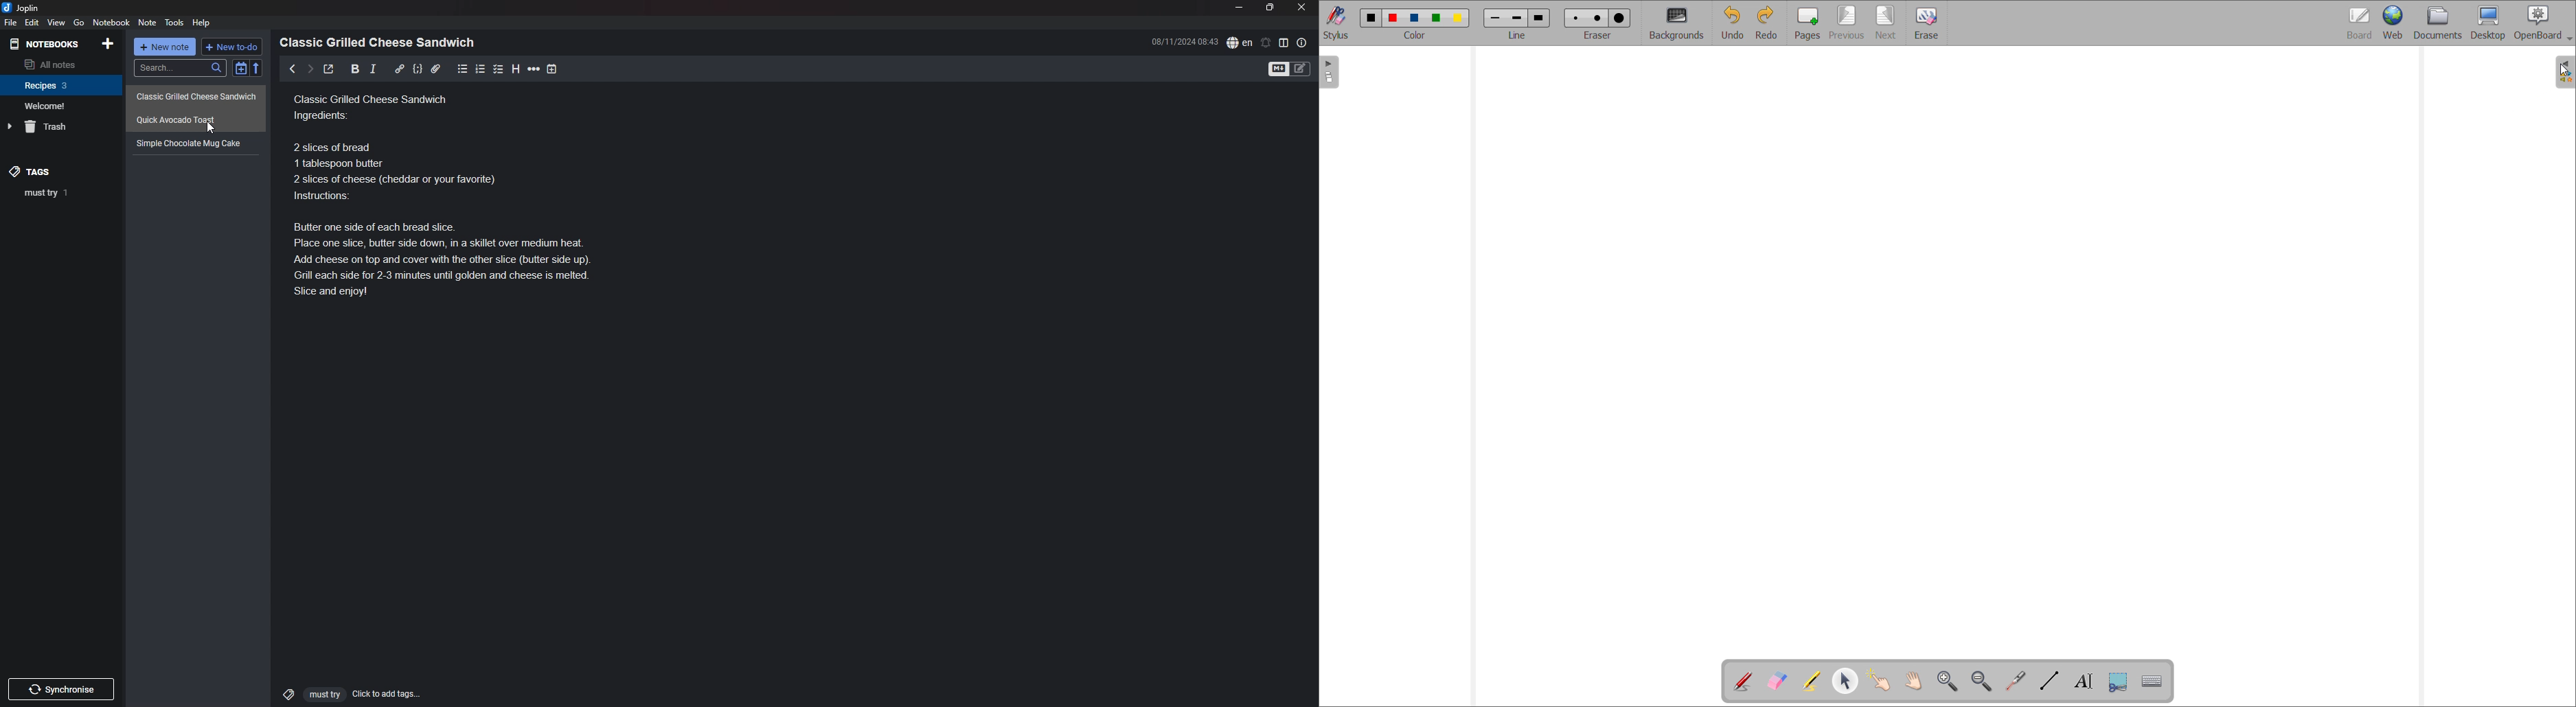  Describe the element at coordinates (373, 69) in the screenshot. I see `italic` at that location.